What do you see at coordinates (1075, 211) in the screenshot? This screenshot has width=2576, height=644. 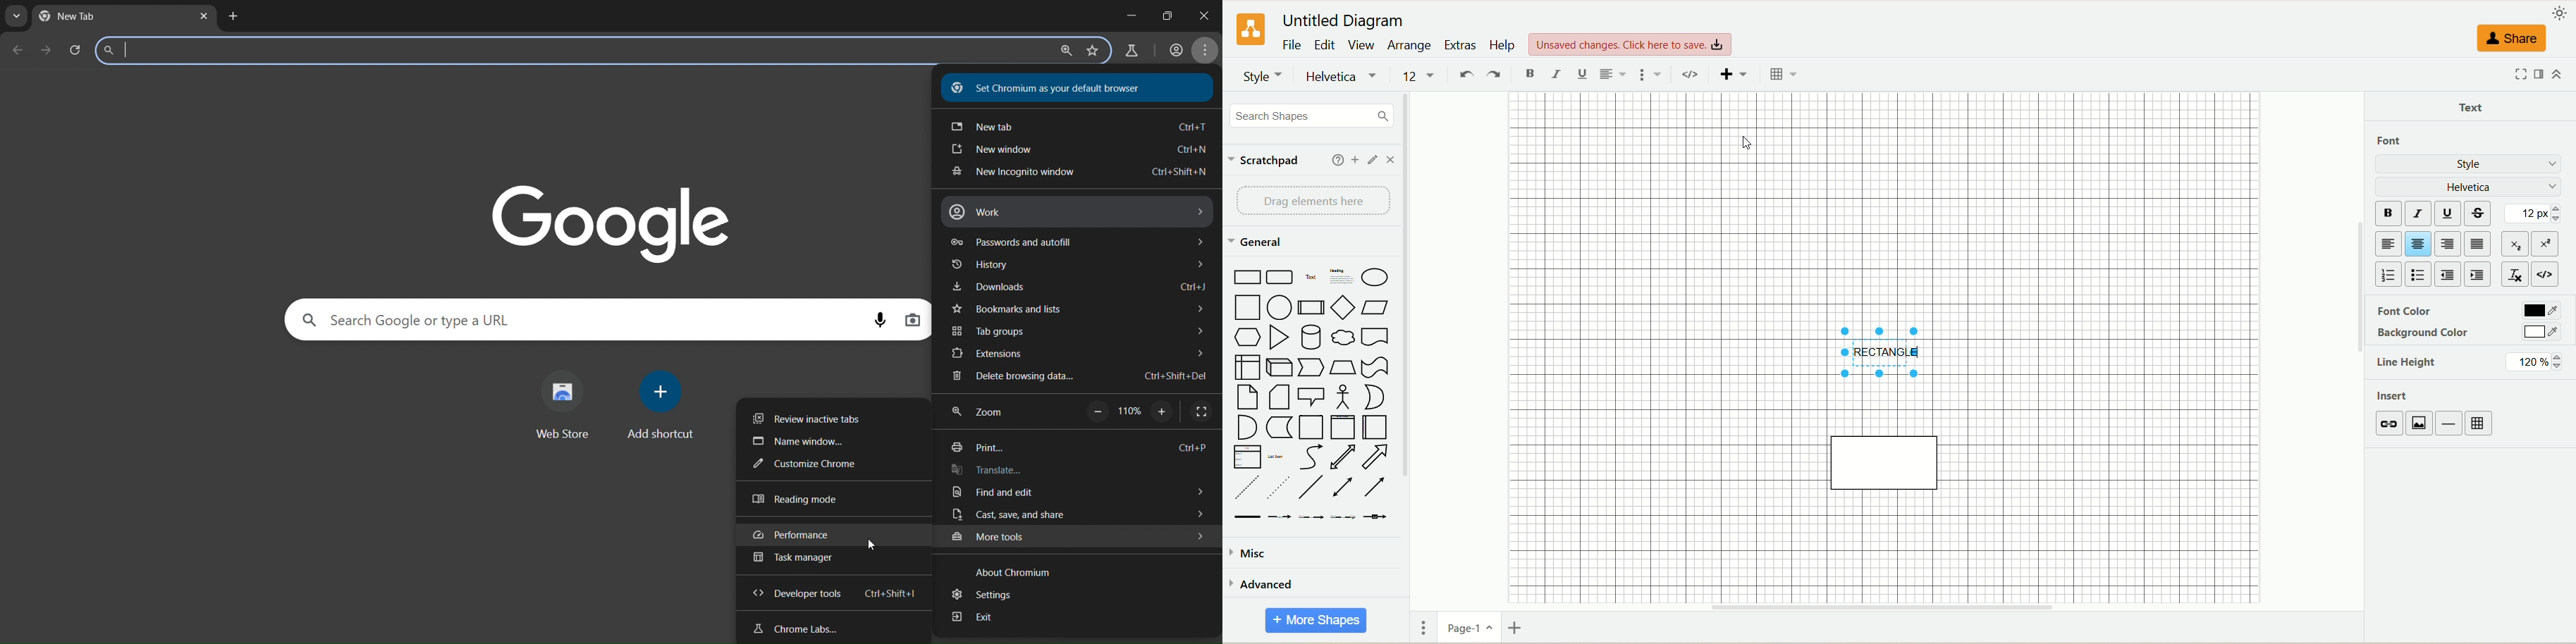 I see `work` at bounding box center [1075, 211].